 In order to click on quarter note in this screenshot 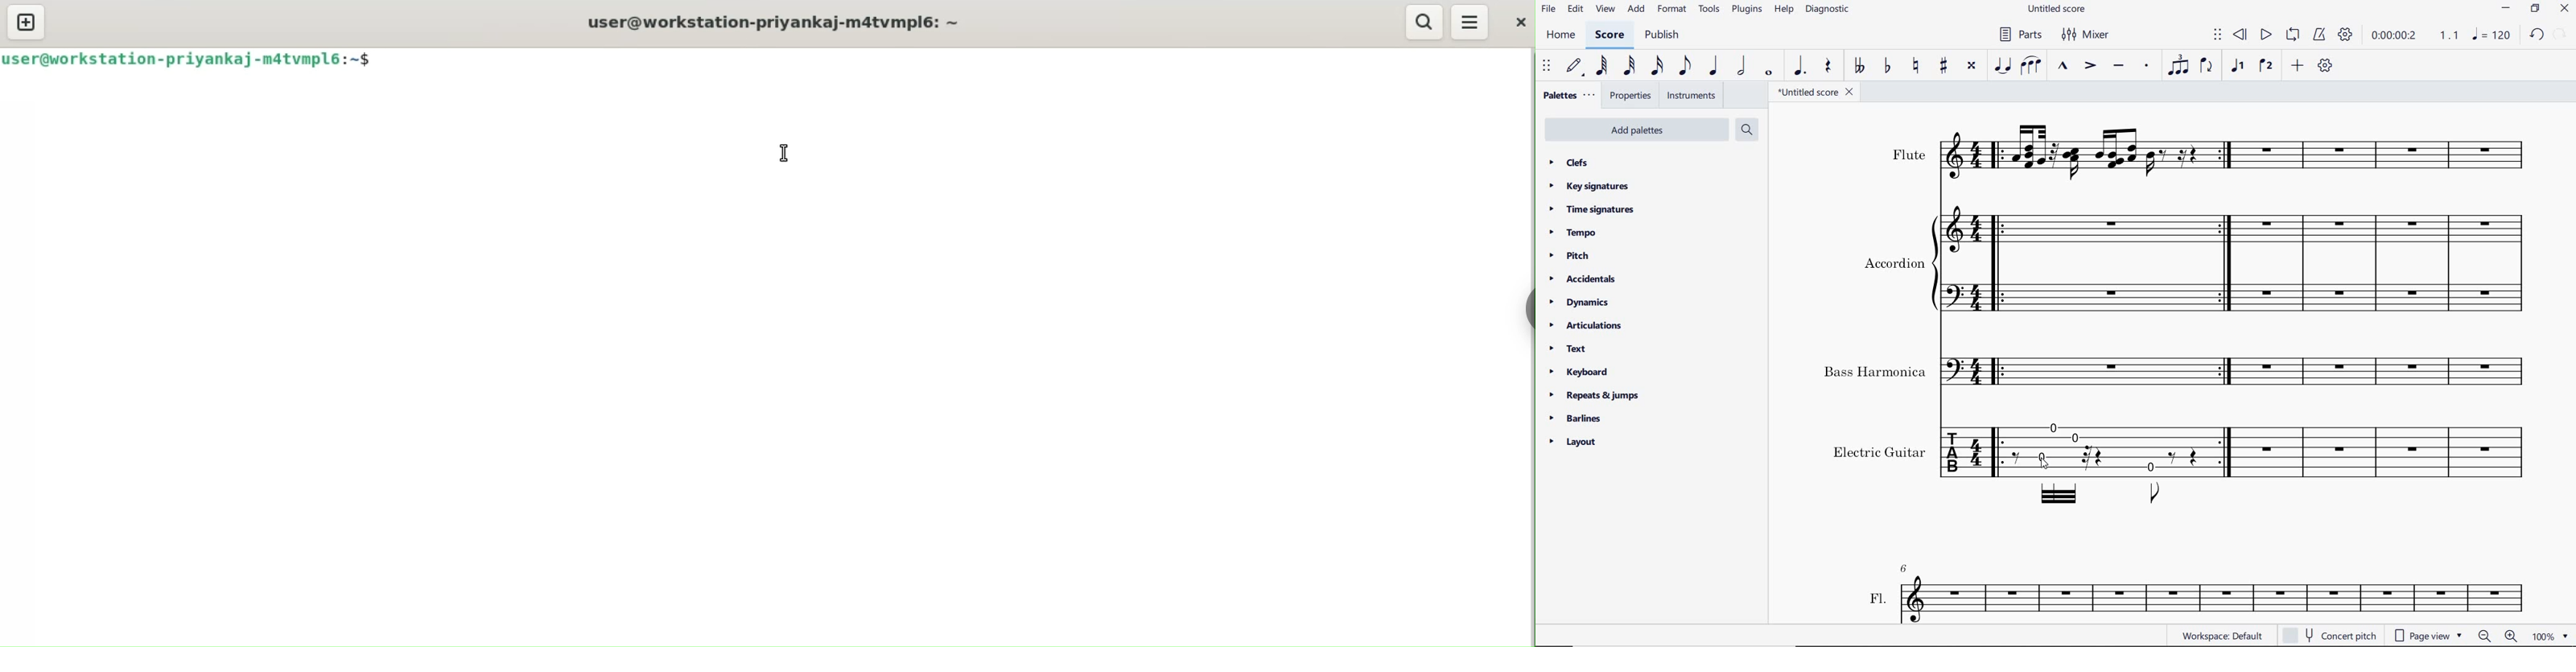, I will do `click(1714, 66)`.